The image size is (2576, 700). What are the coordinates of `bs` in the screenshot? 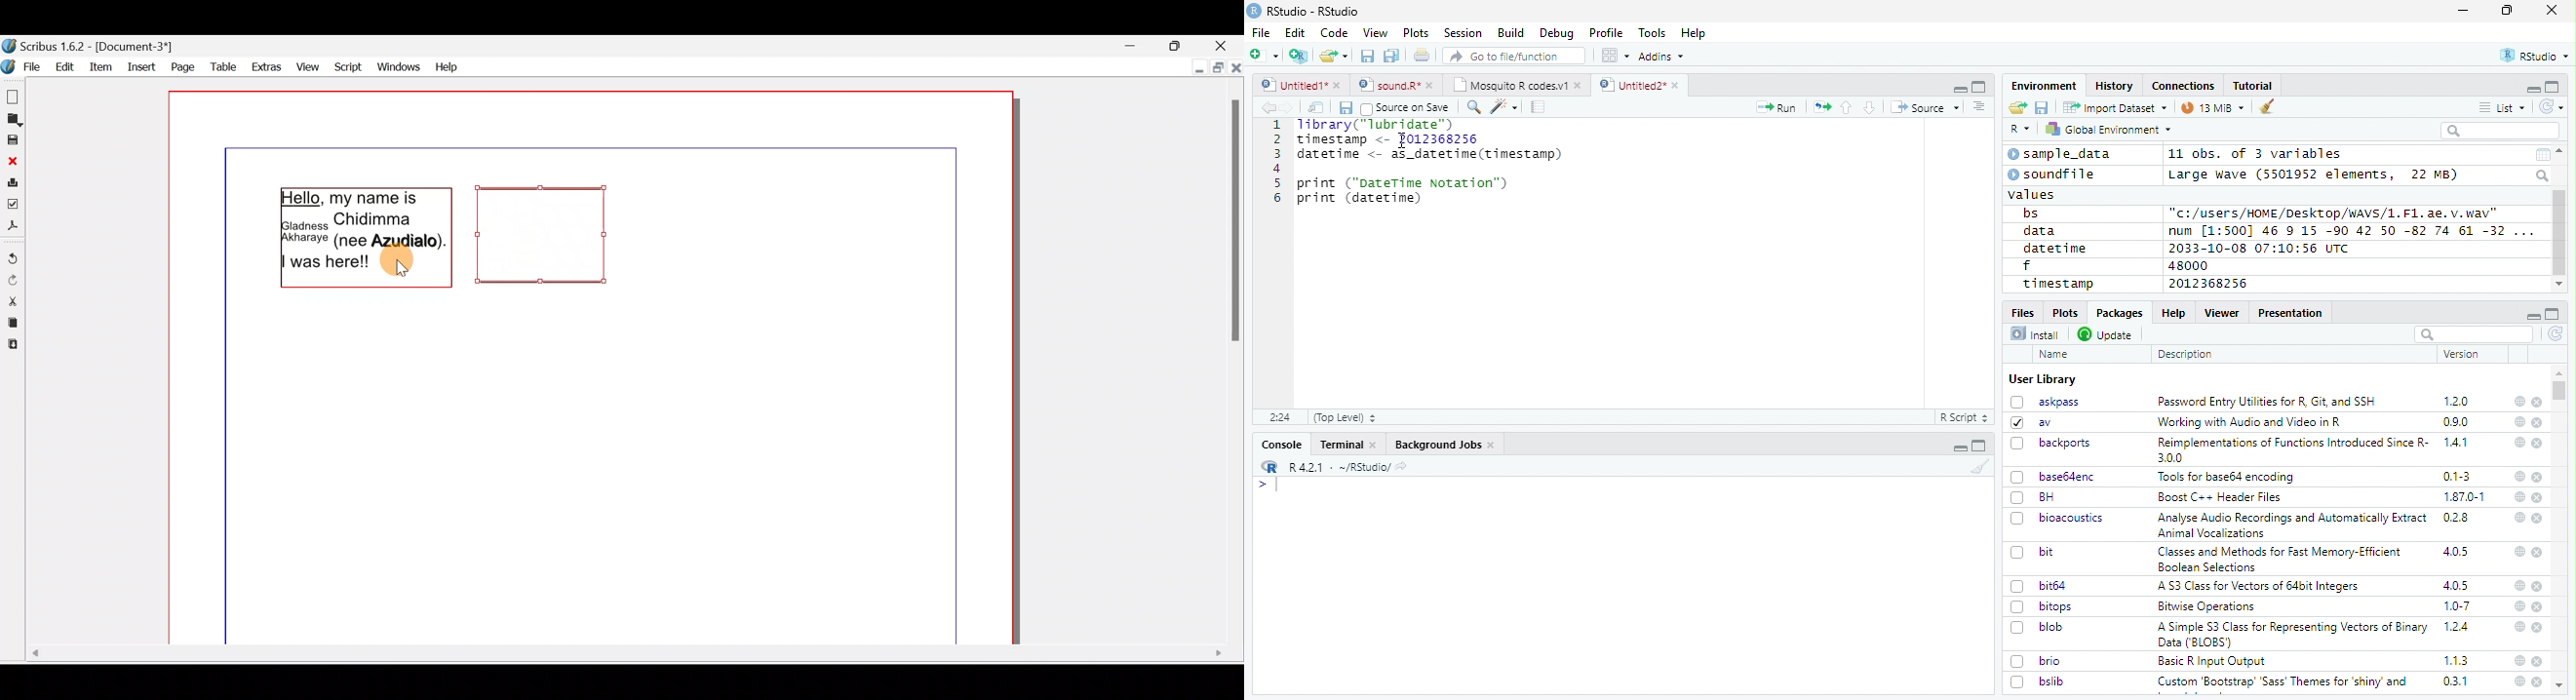 It's located at (2031, 214).